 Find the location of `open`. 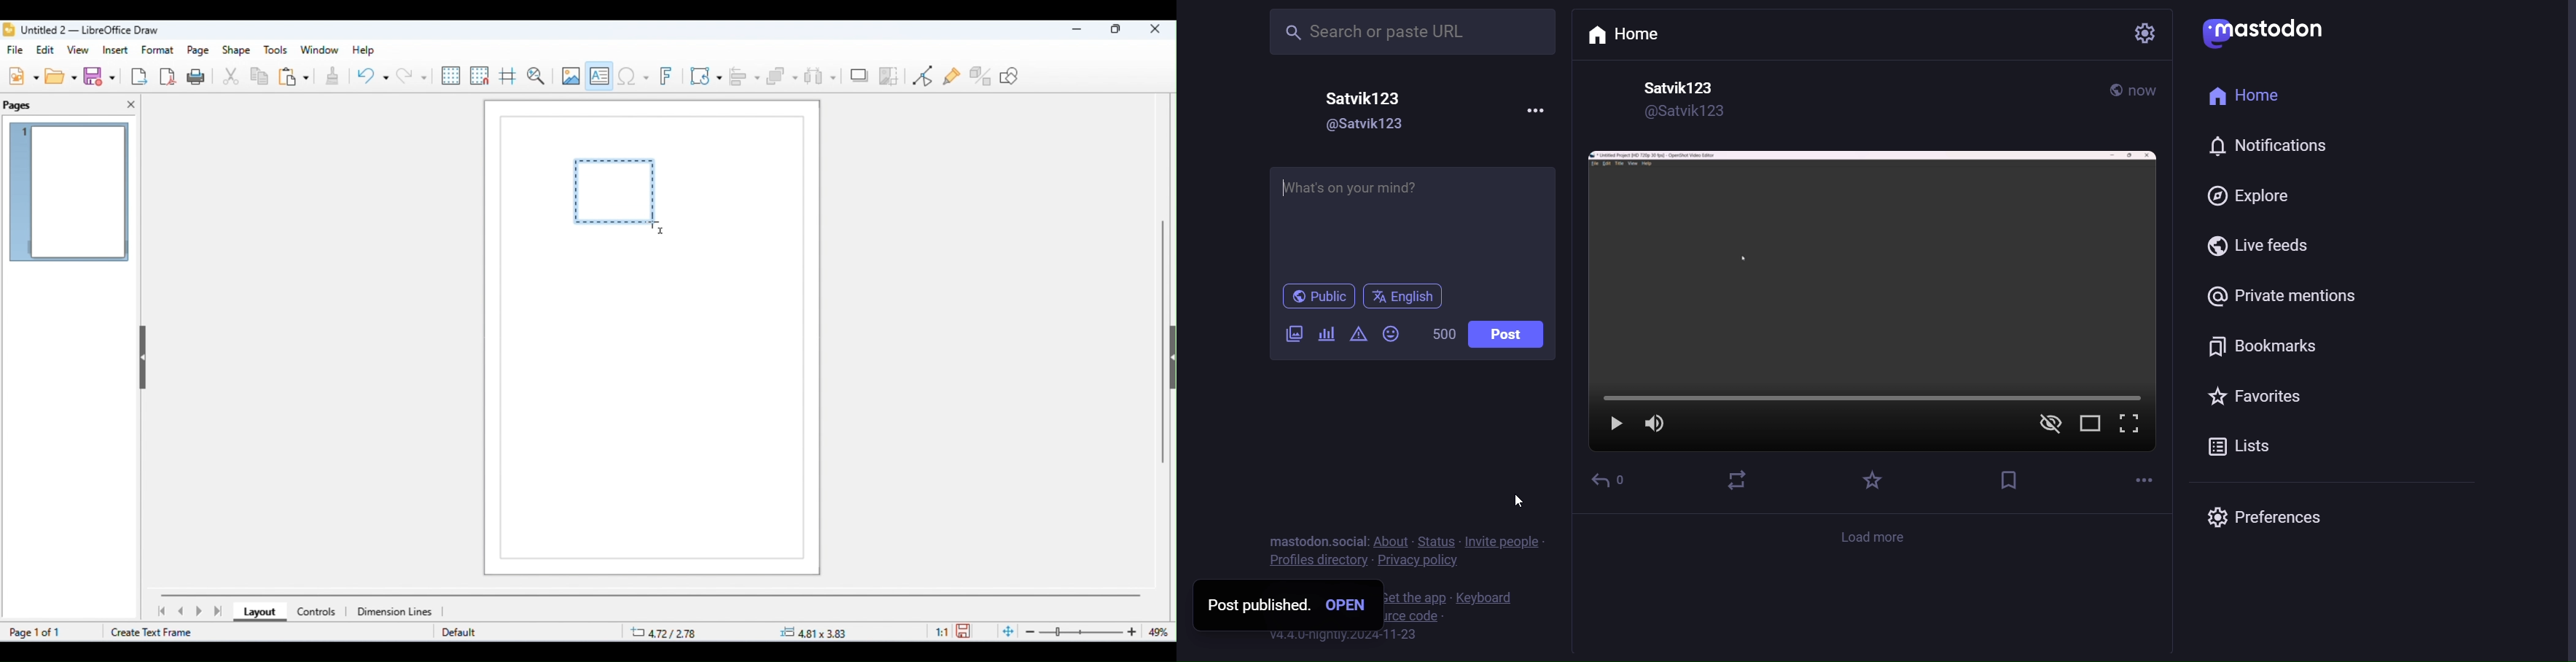

open is located at coordinates (63, 76).